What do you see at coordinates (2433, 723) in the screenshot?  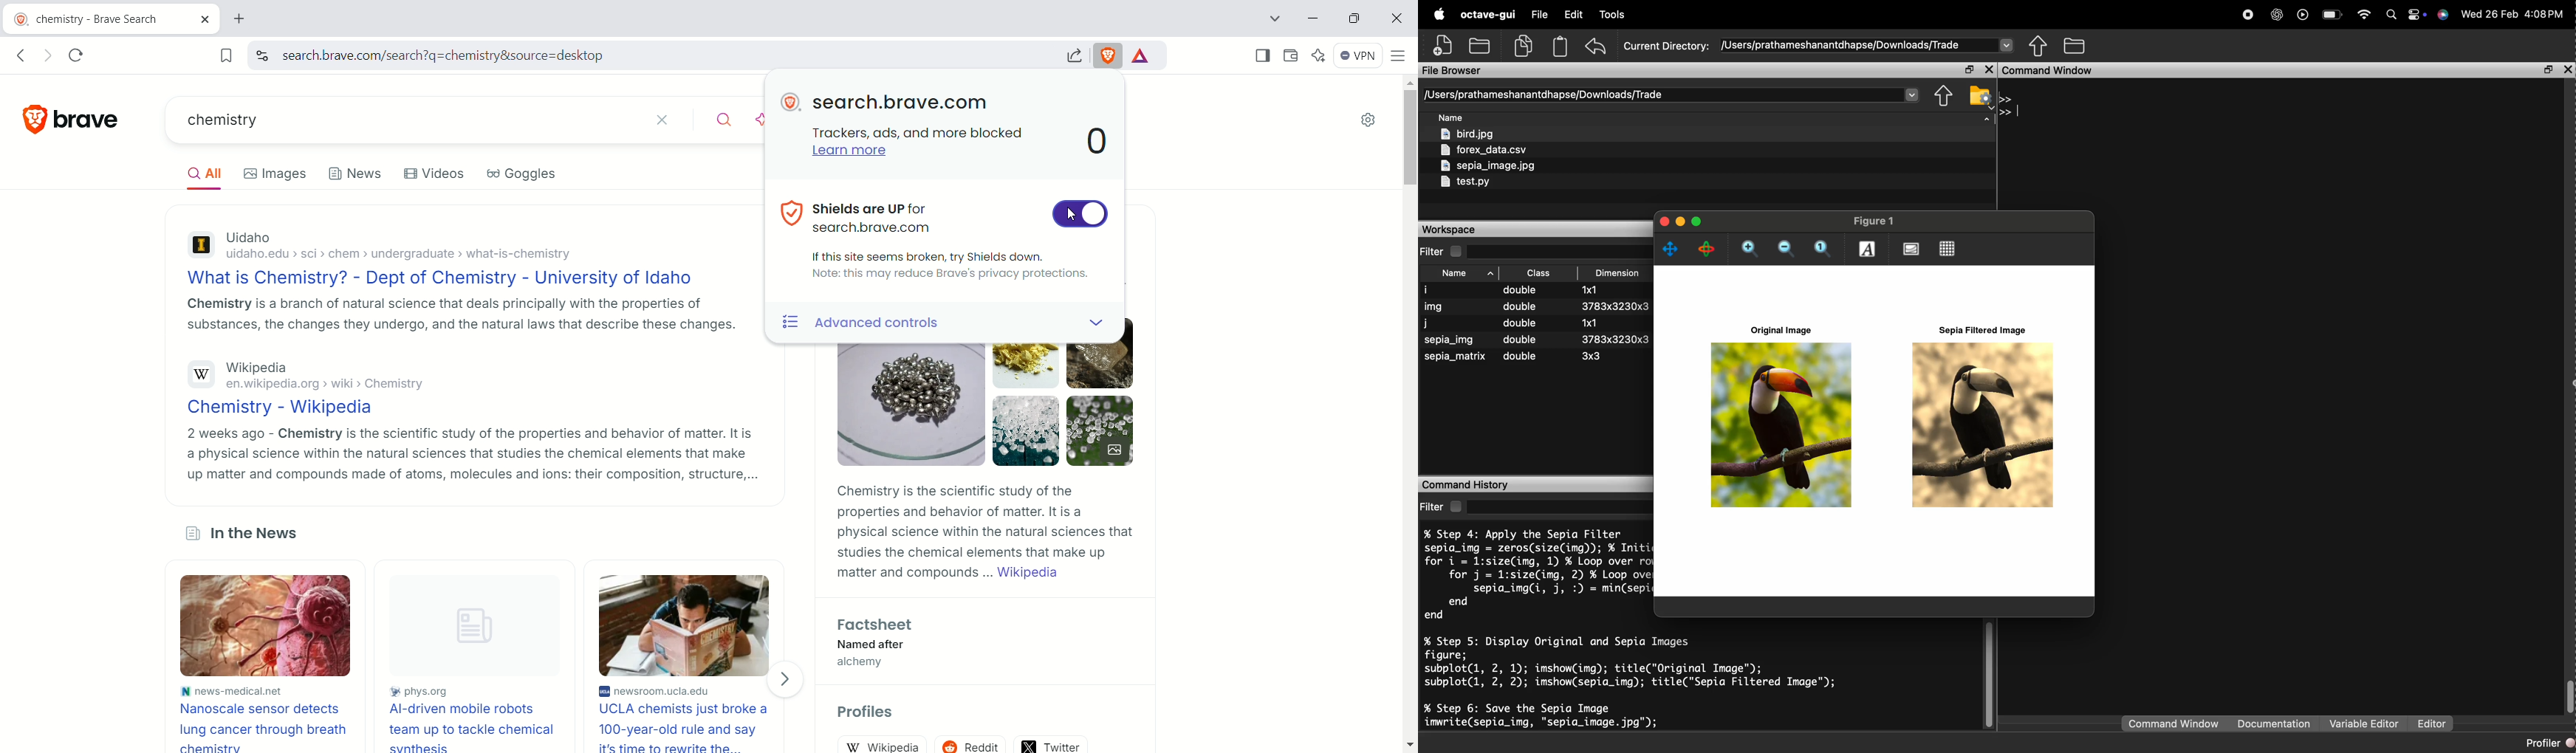 I see `Editor` at bounding box center [2433, 723].